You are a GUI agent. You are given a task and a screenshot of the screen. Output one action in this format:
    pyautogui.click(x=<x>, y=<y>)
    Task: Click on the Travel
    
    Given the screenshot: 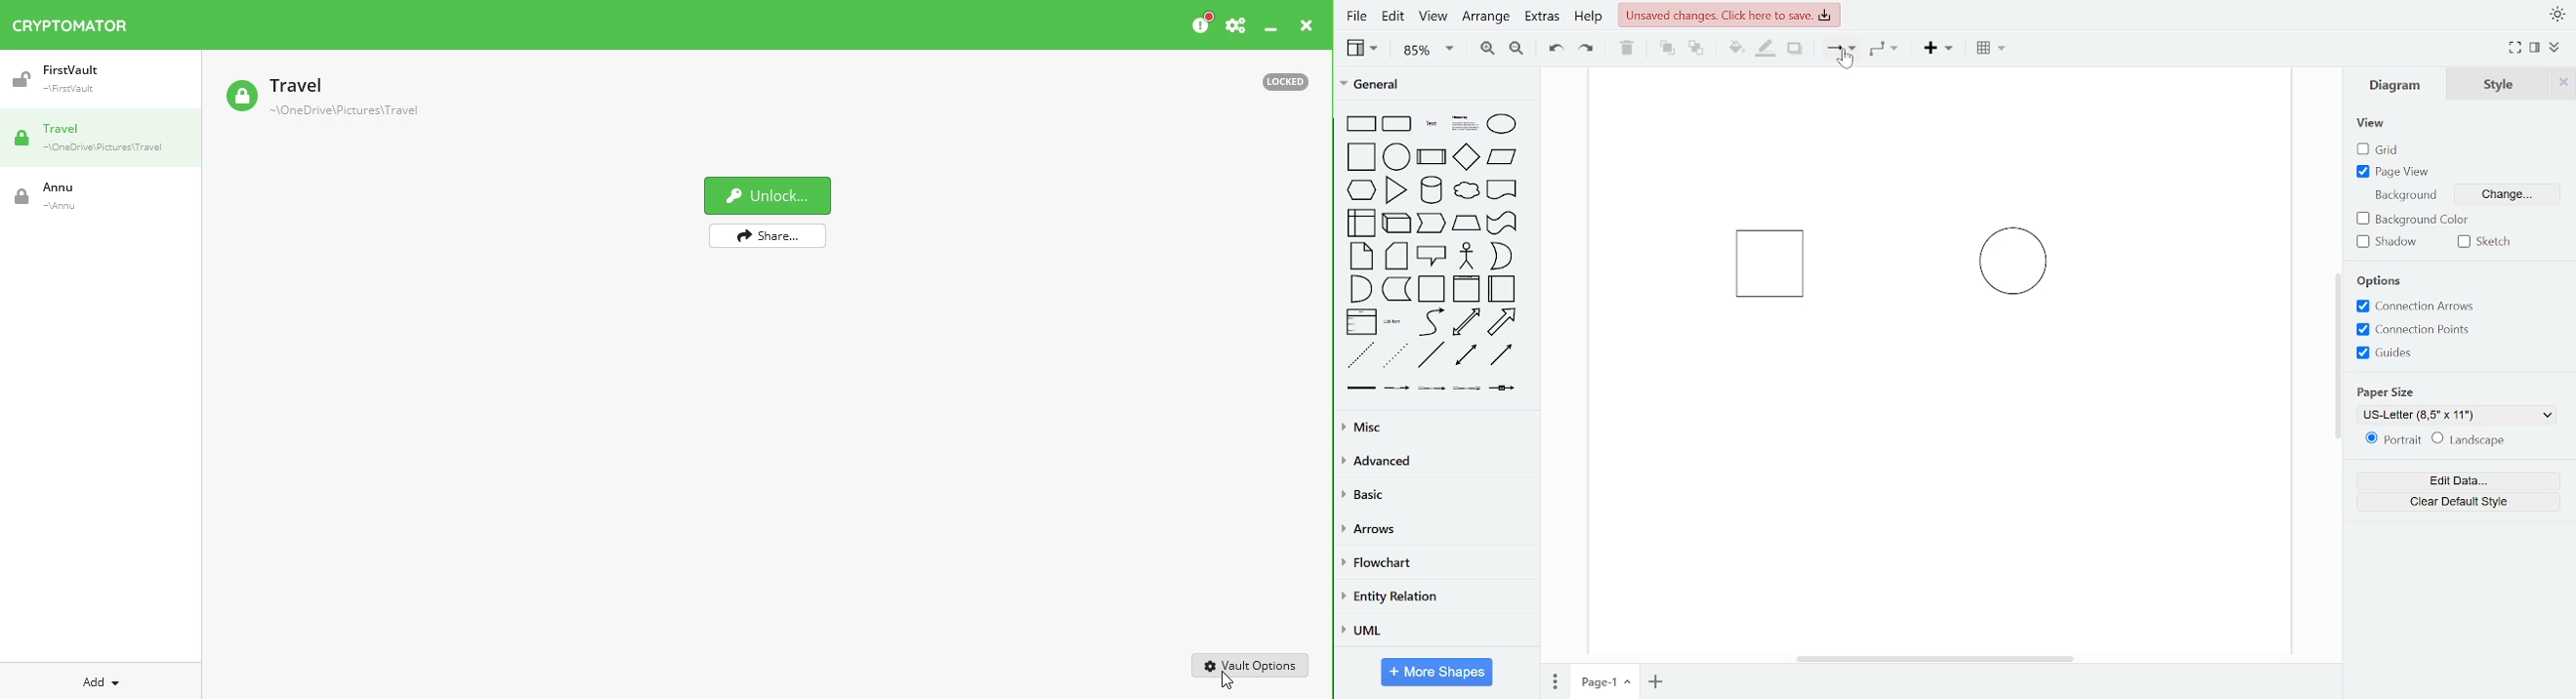 What is the action you would take?
    pyautogui.click(x=107, y=140)
    